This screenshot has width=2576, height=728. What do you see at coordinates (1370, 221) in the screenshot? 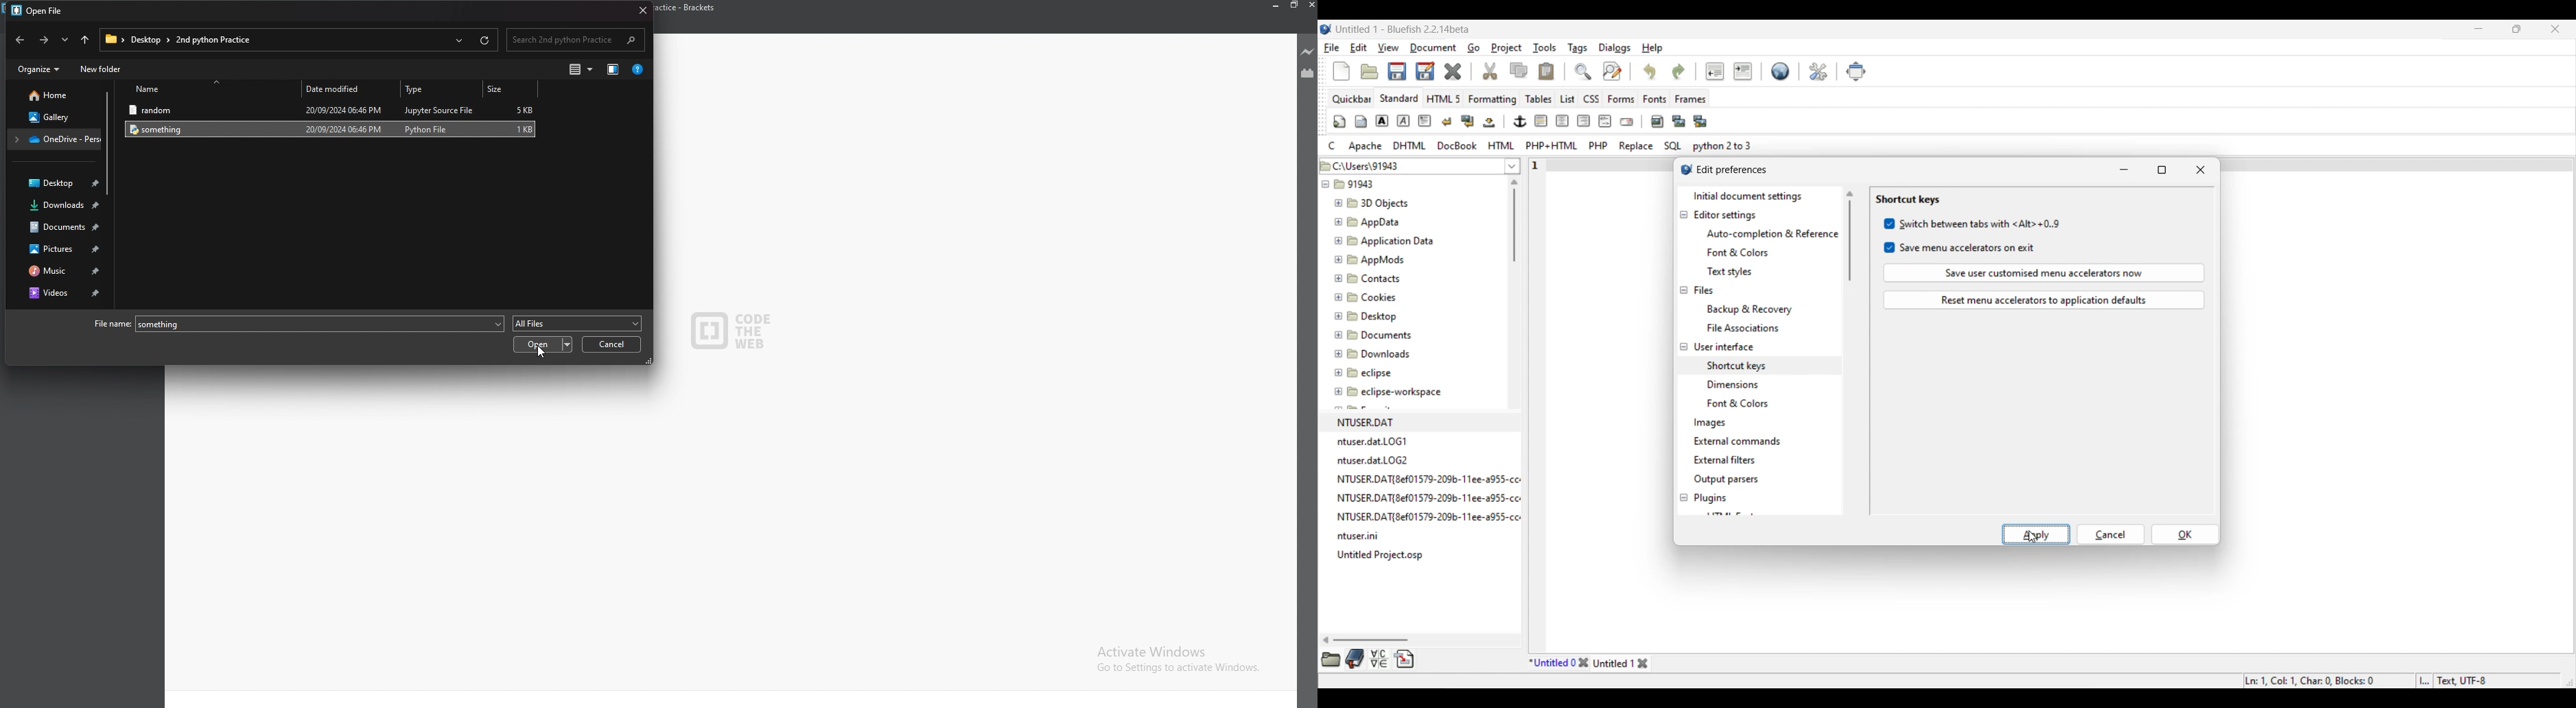
I see `AppData` at bounding box center [1370, 221].